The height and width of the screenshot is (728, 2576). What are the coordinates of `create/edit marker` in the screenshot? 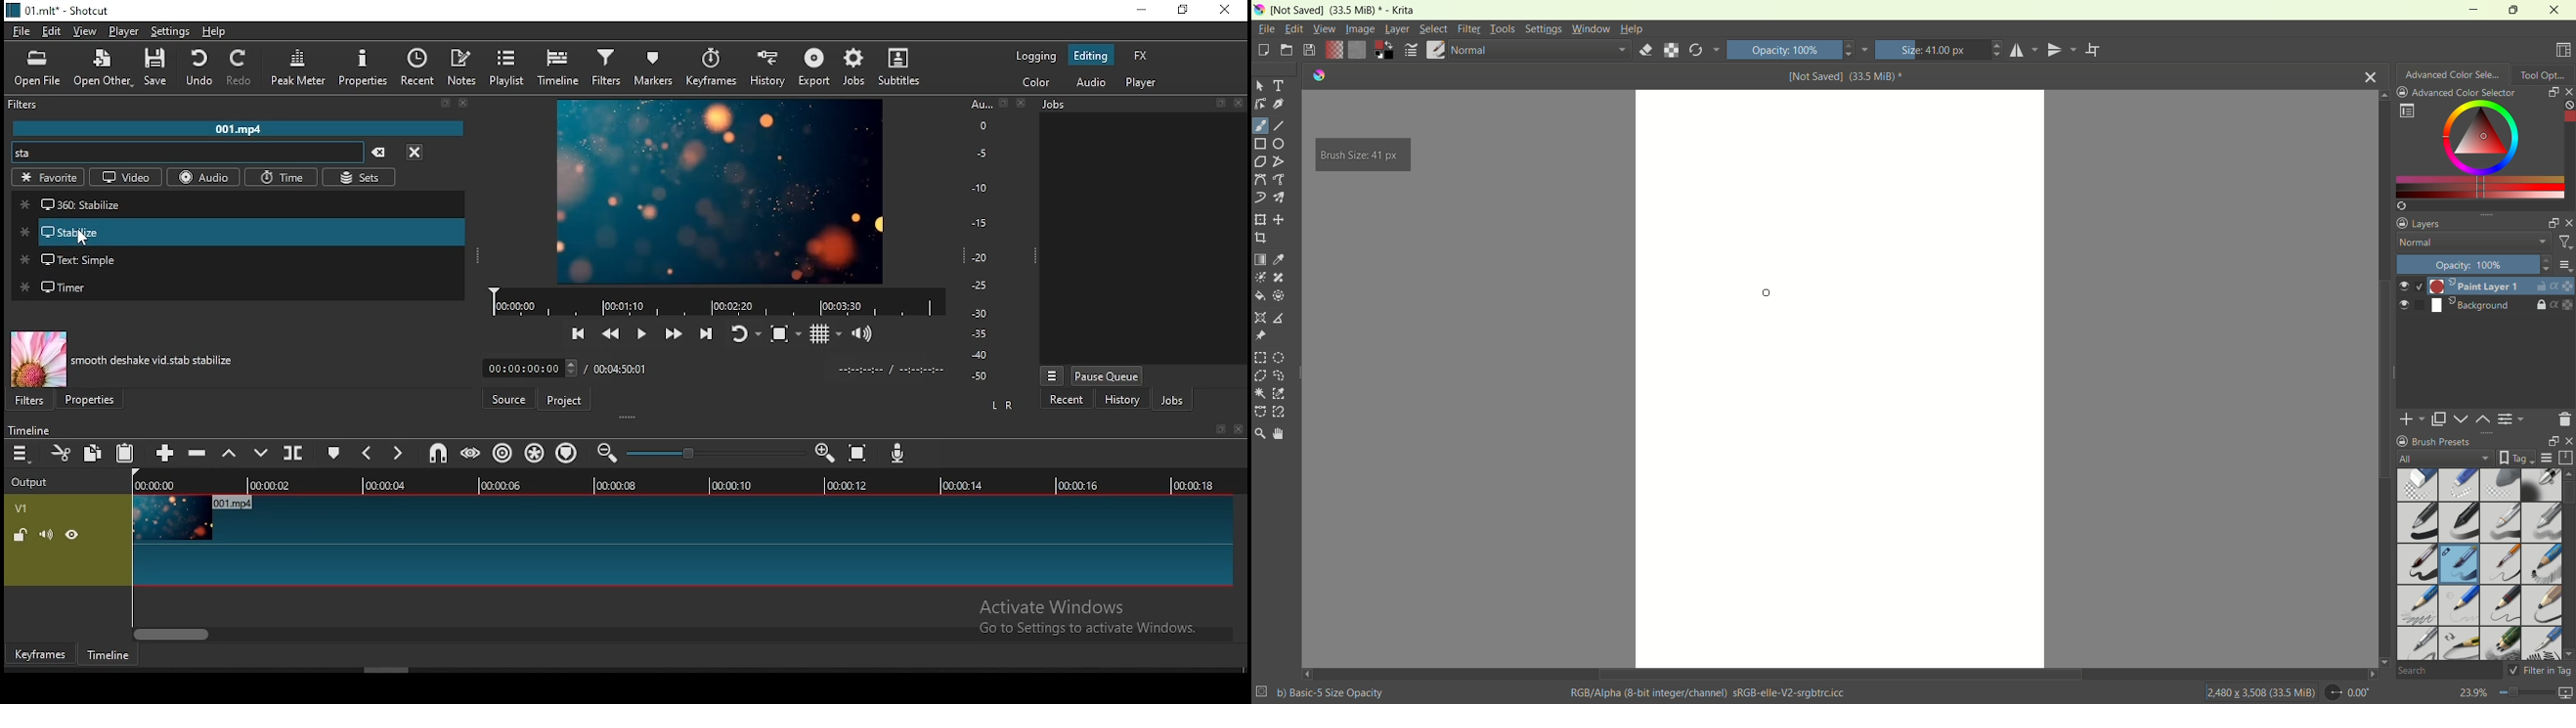 It's located at (334, 454).